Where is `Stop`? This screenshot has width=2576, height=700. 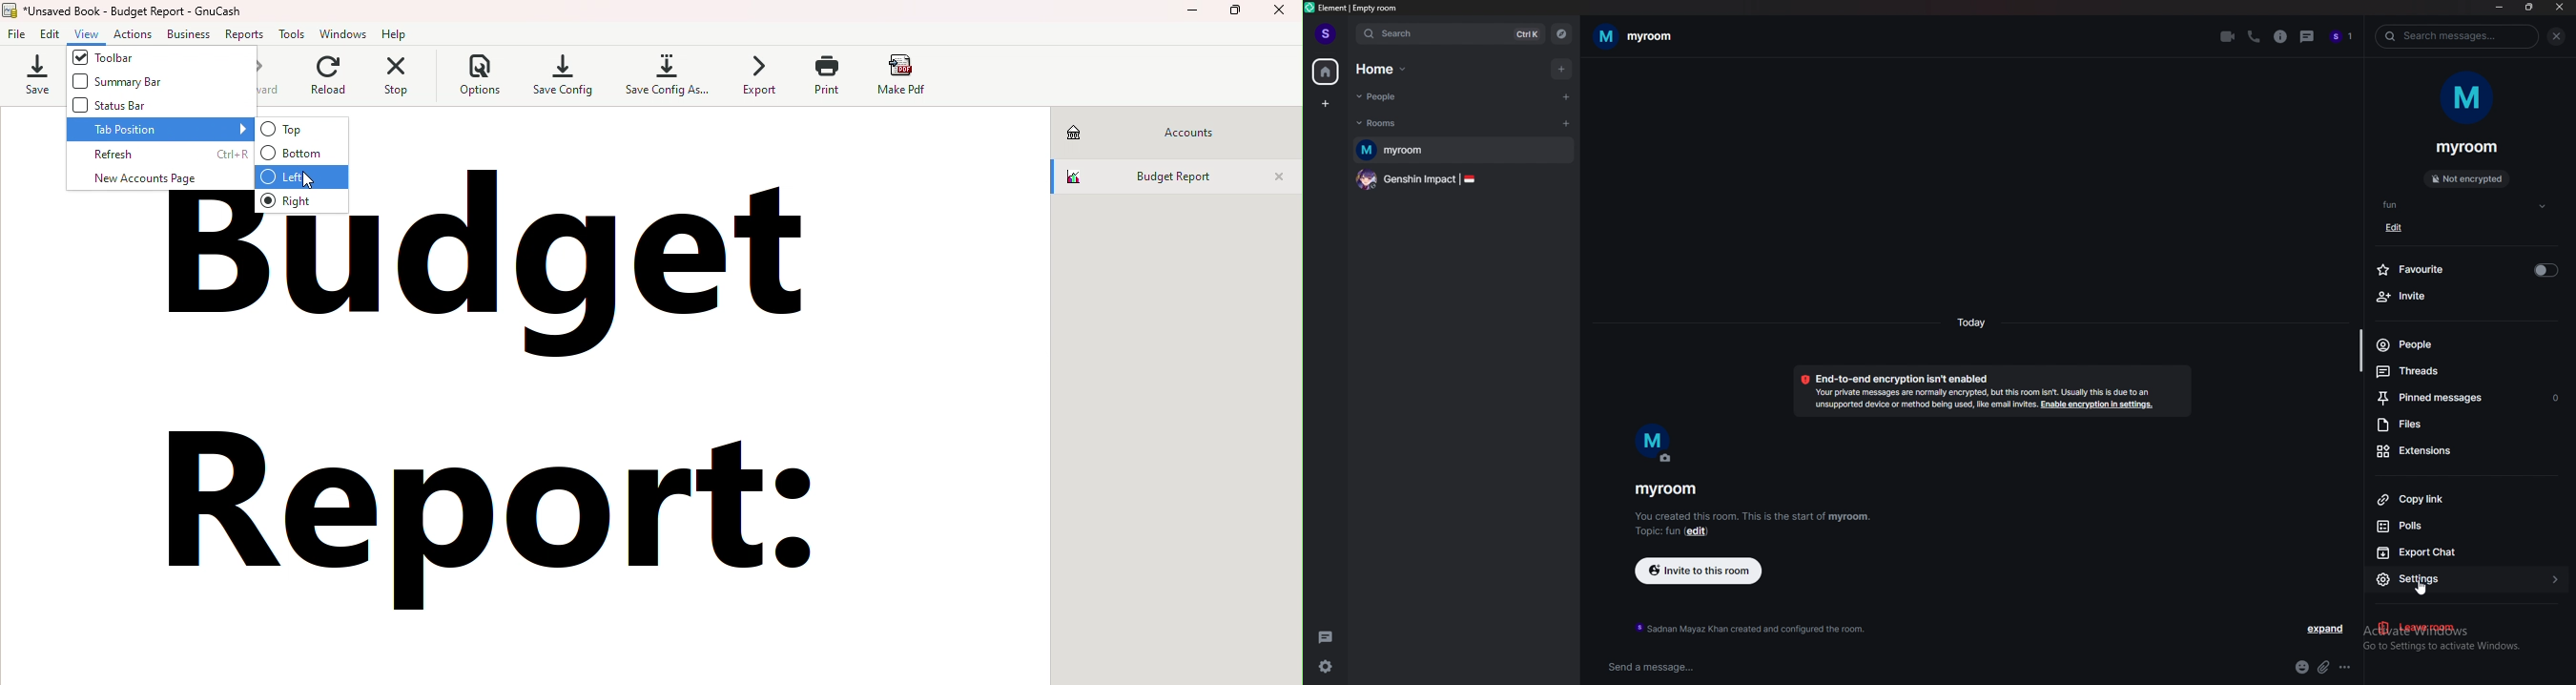
Stop is located at coordinates (395, 77).